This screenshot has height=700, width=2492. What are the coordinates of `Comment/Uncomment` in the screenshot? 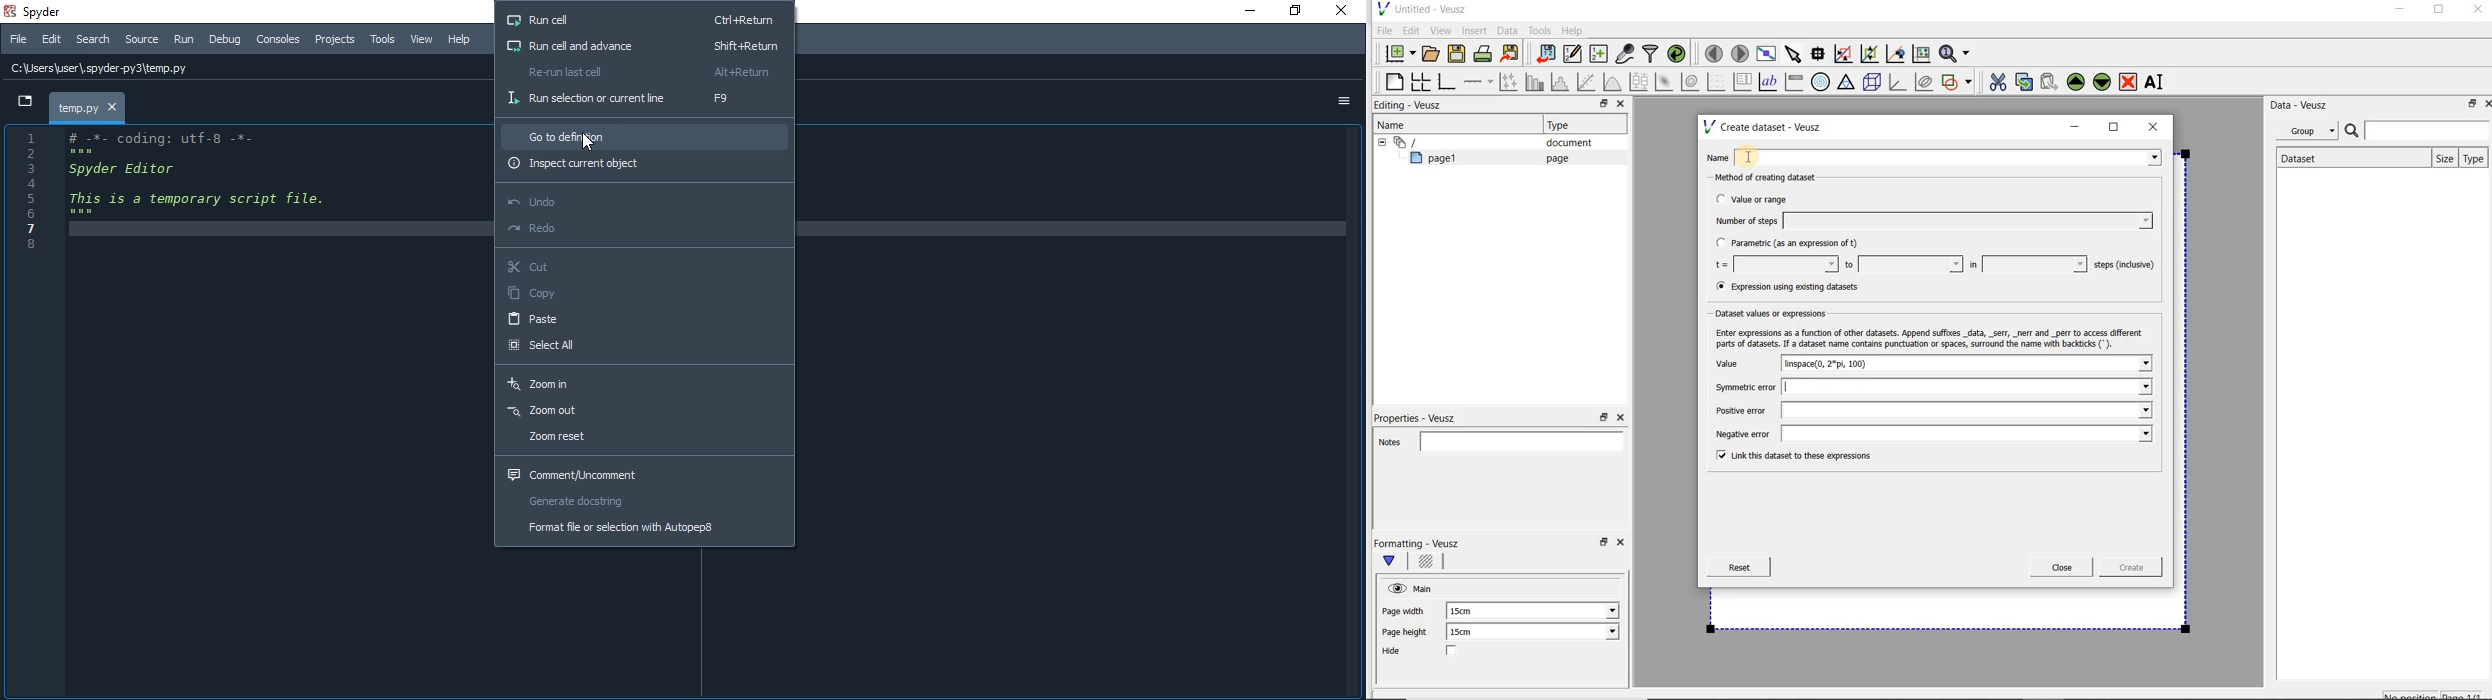 It's located at (641, 473).